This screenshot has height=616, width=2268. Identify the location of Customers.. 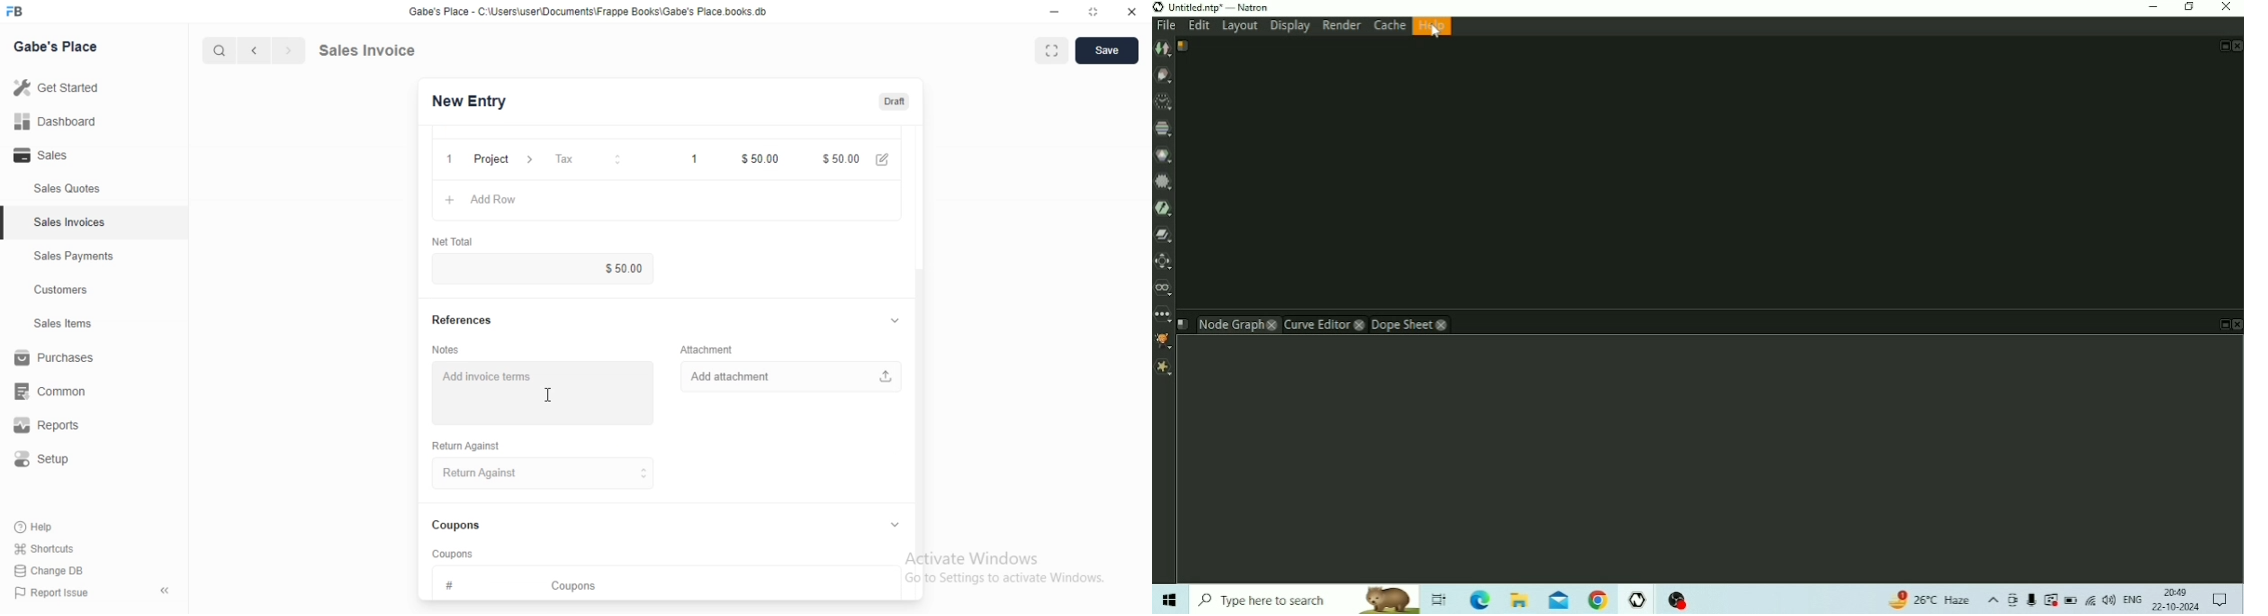
(56, 292).